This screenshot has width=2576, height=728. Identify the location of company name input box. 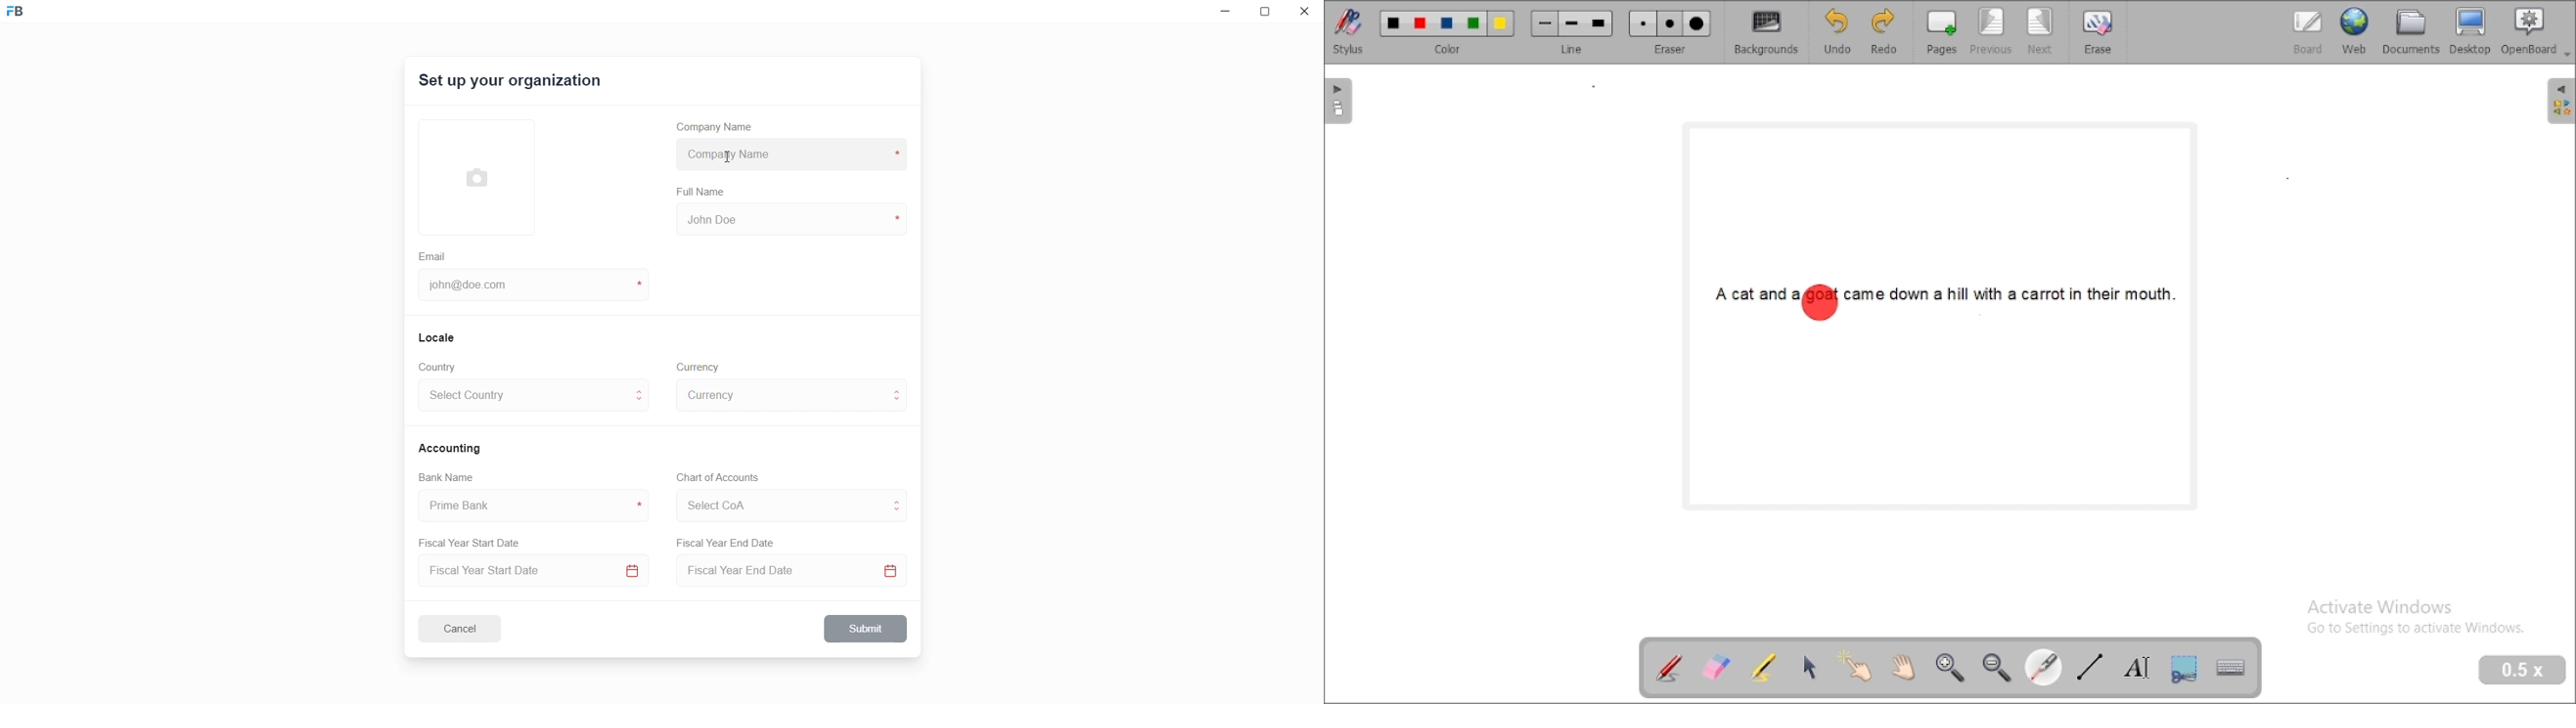
(789, 153).